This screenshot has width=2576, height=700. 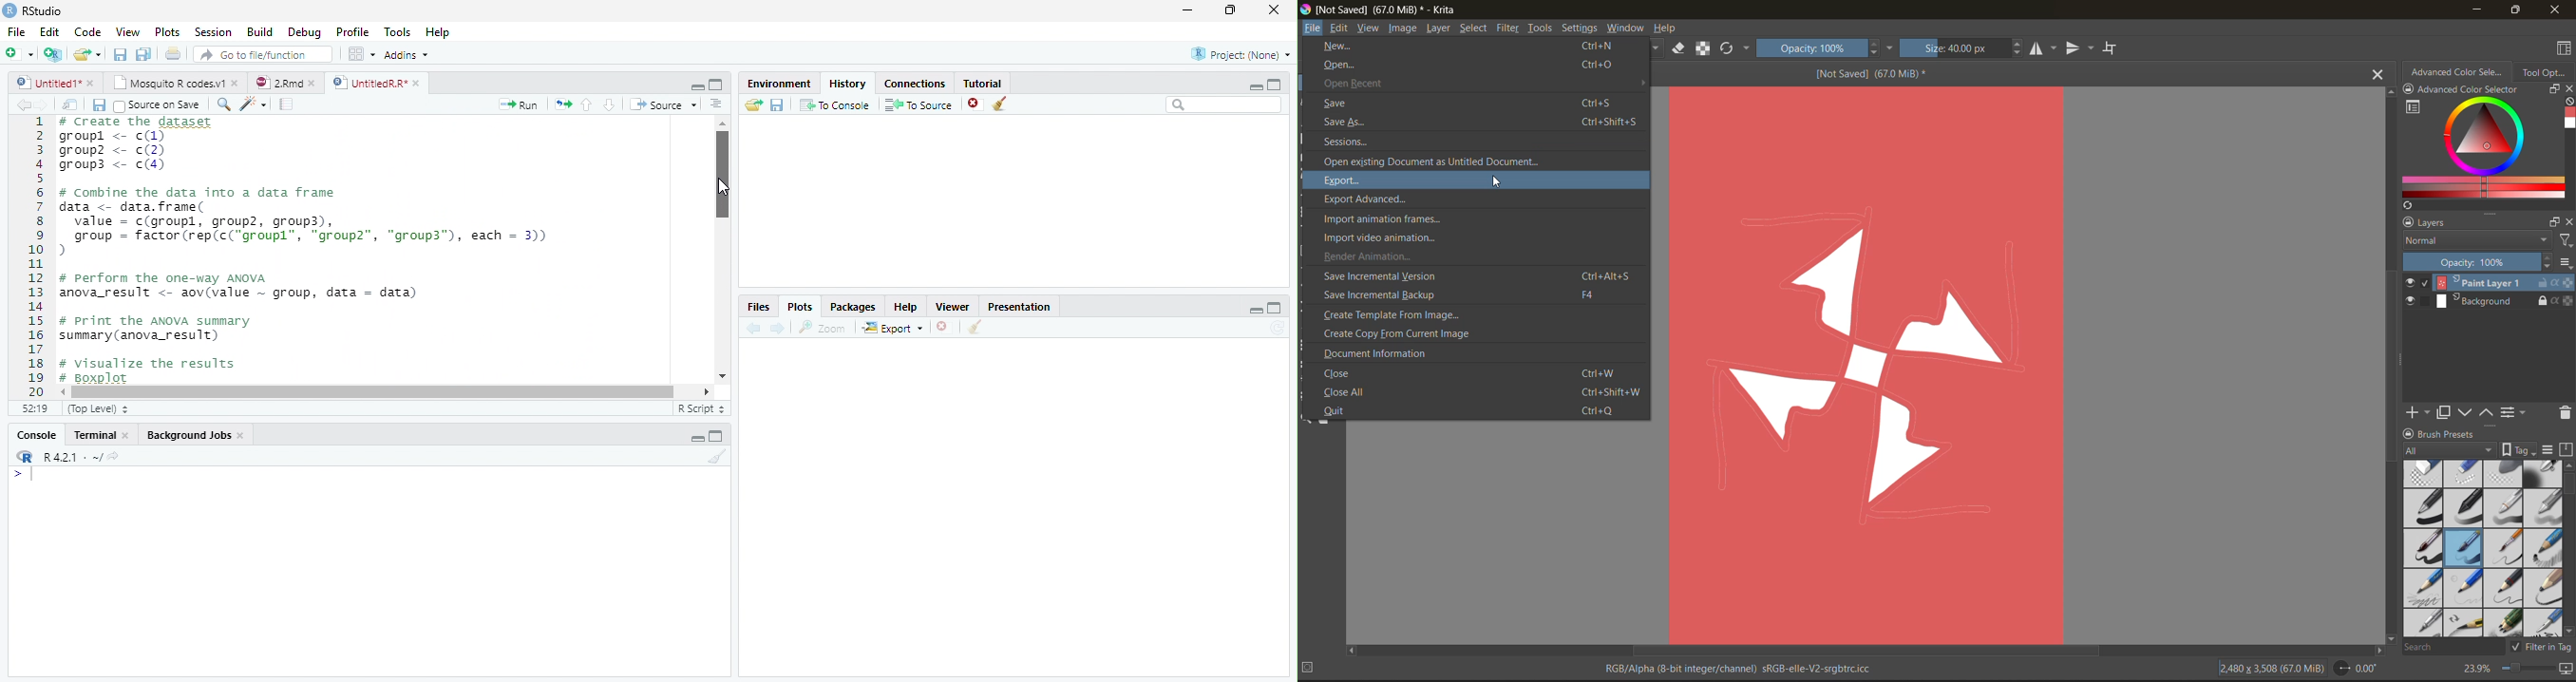 I want to click on 2Rmd, so click(x=284, y=81).